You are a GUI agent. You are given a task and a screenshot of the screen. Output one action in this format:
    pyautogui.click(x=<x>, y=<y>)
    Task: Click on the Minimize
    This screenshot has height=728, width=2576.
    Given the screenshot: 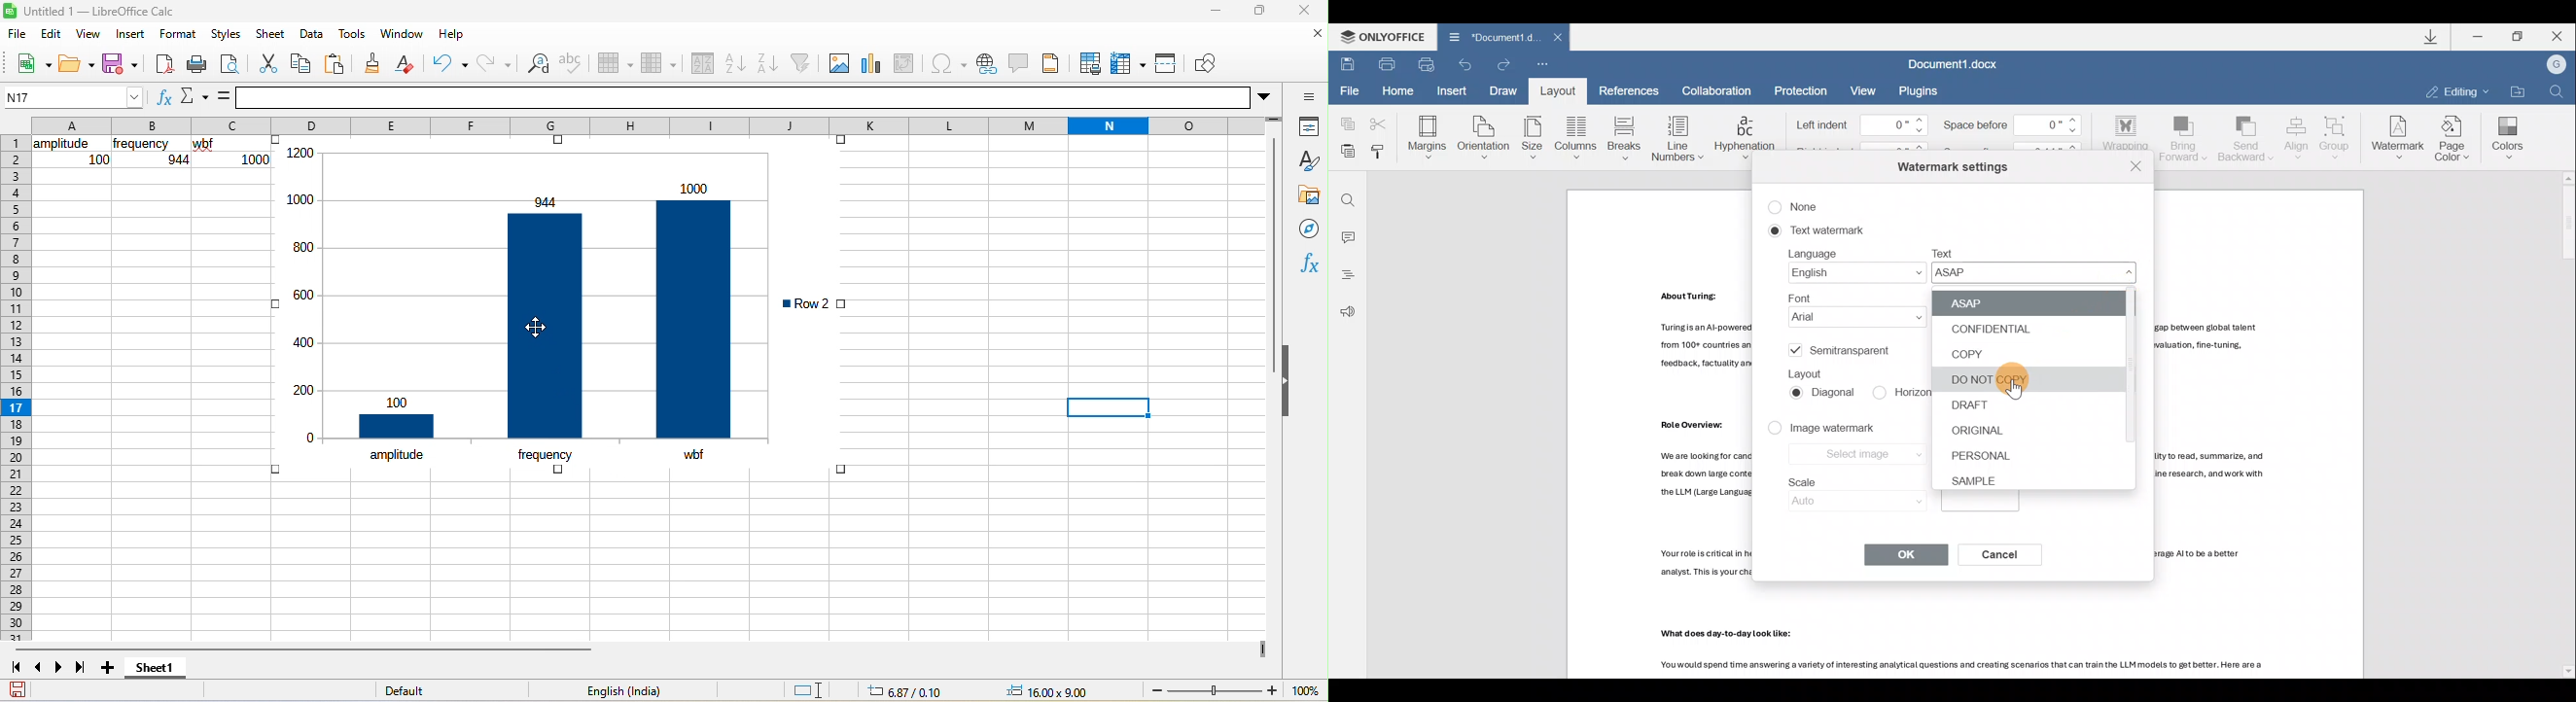 What is the action you would take?
    pyautogui.click(x=2479, y=36)
    